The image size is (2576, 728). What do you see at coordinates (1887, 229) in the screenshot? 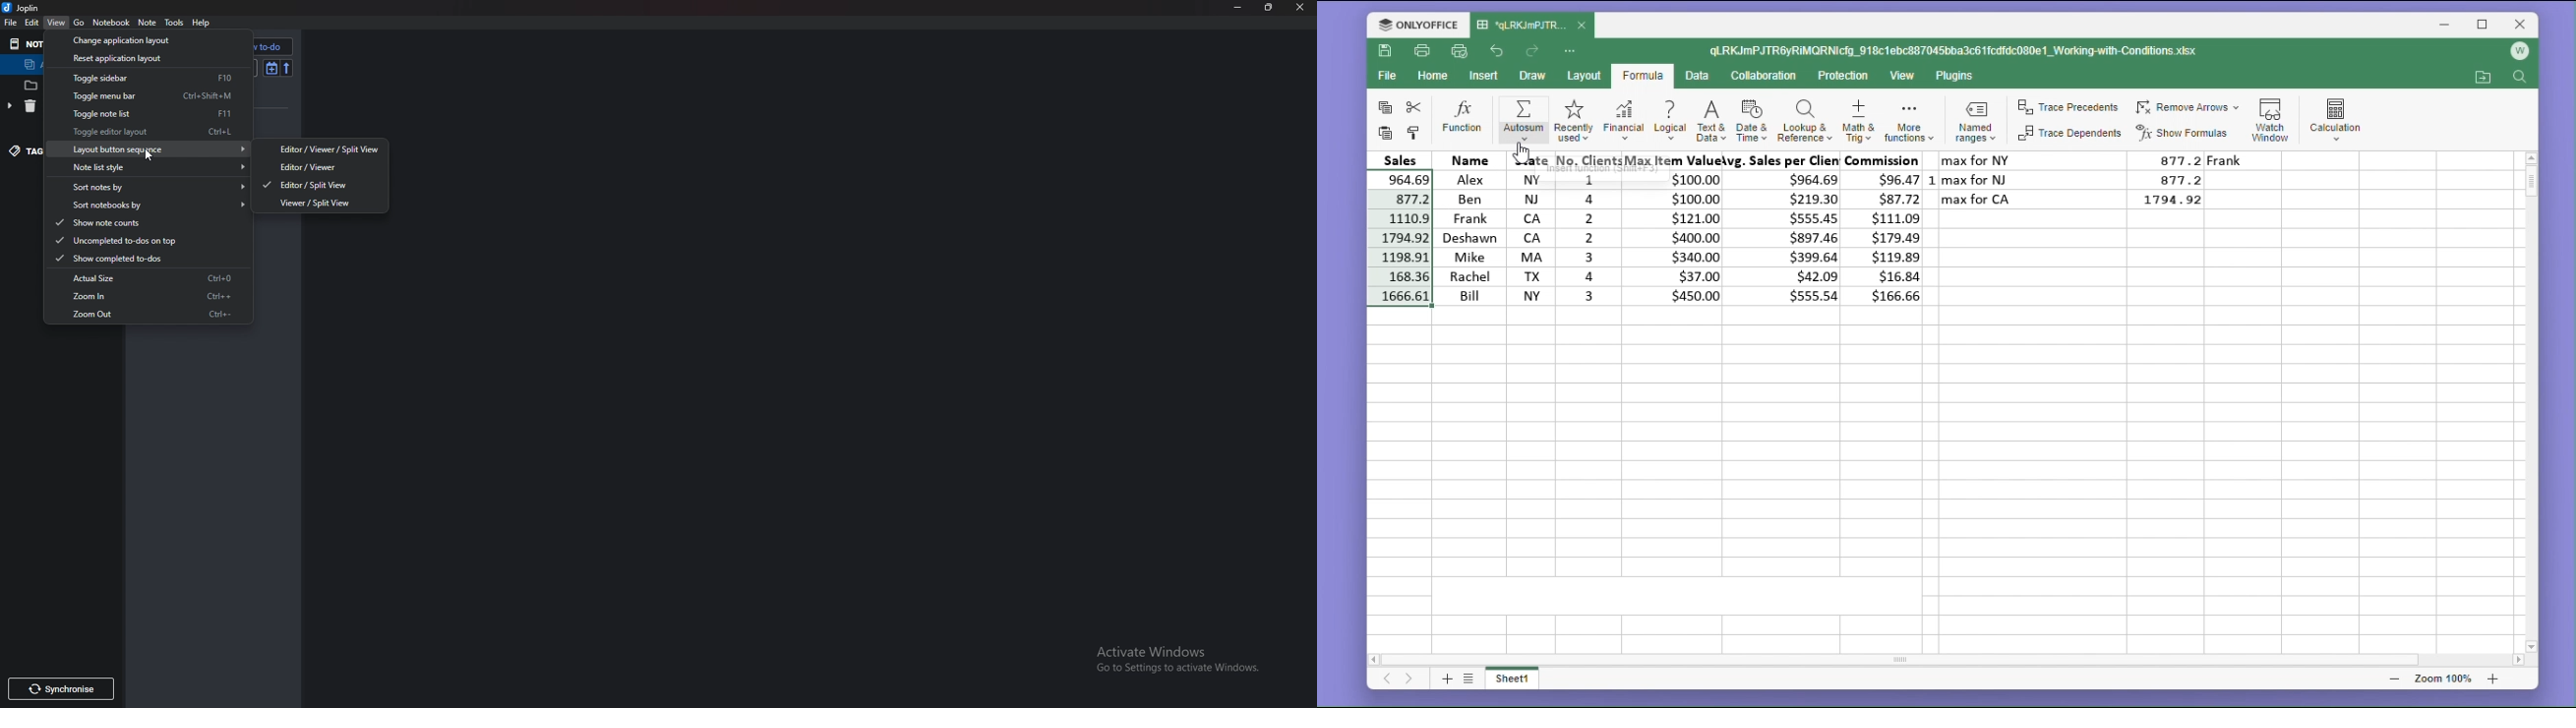
I see `commission` at bounding box center [1887, 229].